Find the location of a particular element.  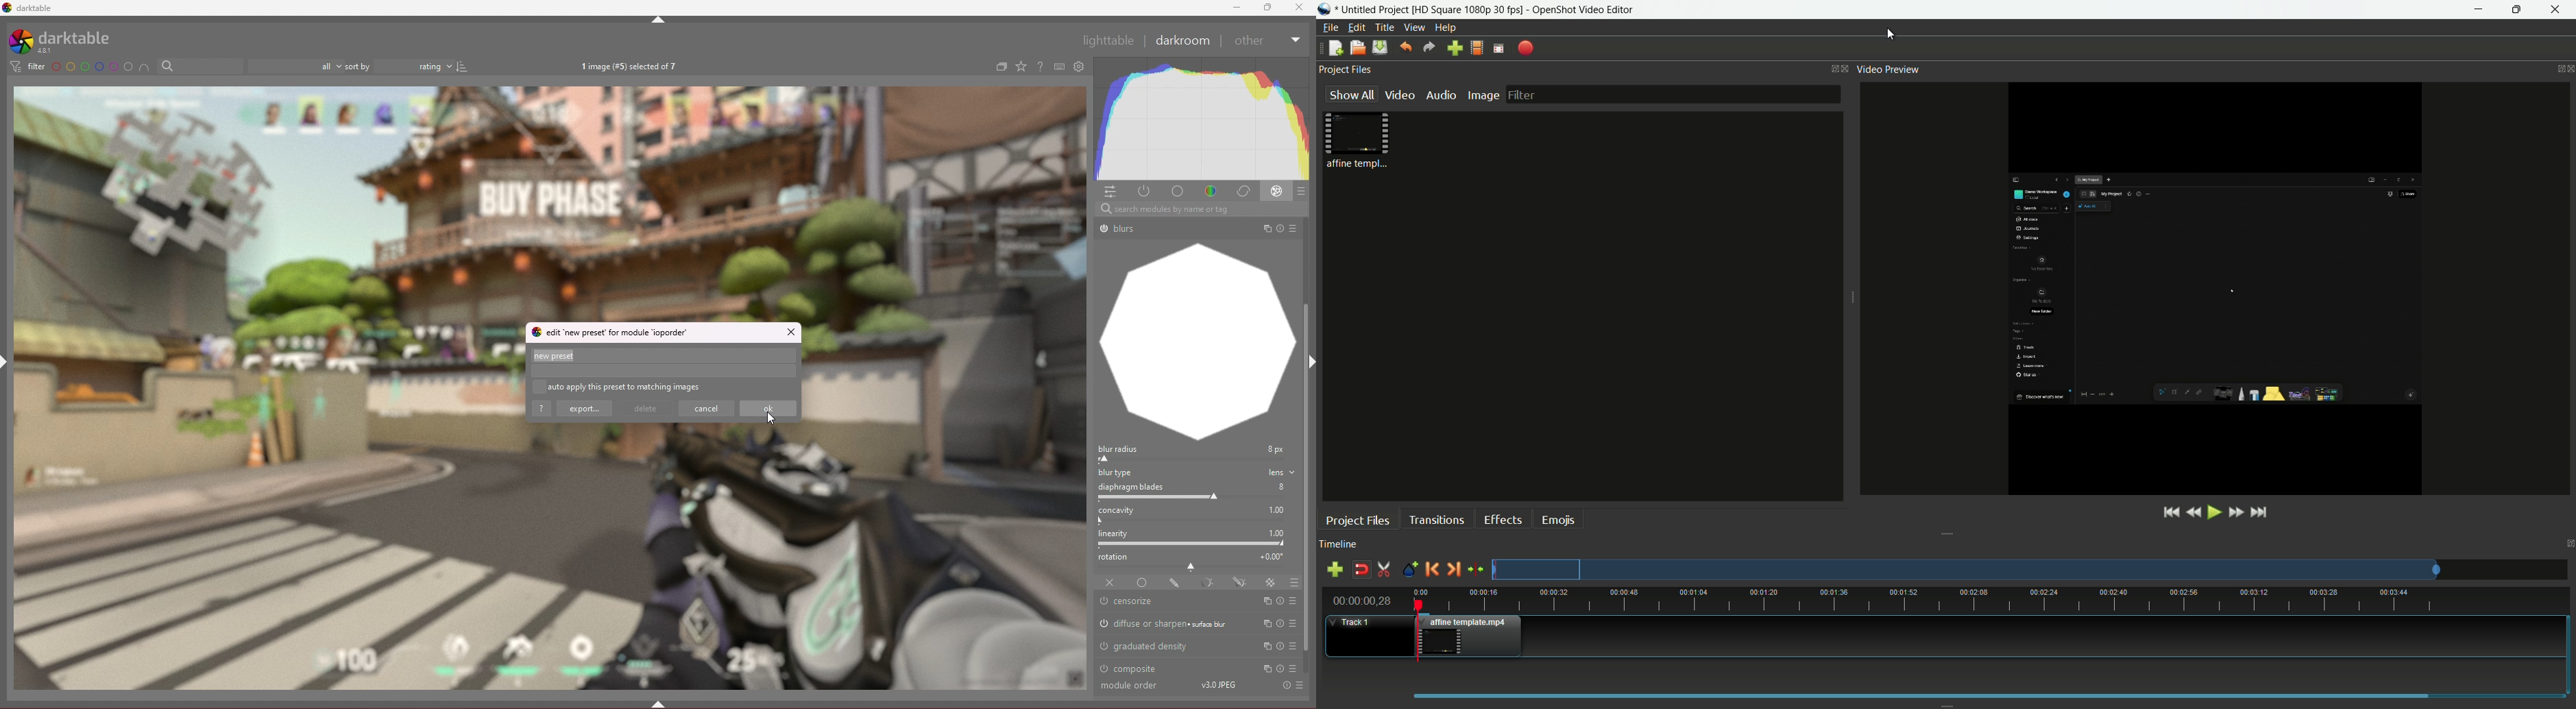

 is located at coordinates (1300, 228).